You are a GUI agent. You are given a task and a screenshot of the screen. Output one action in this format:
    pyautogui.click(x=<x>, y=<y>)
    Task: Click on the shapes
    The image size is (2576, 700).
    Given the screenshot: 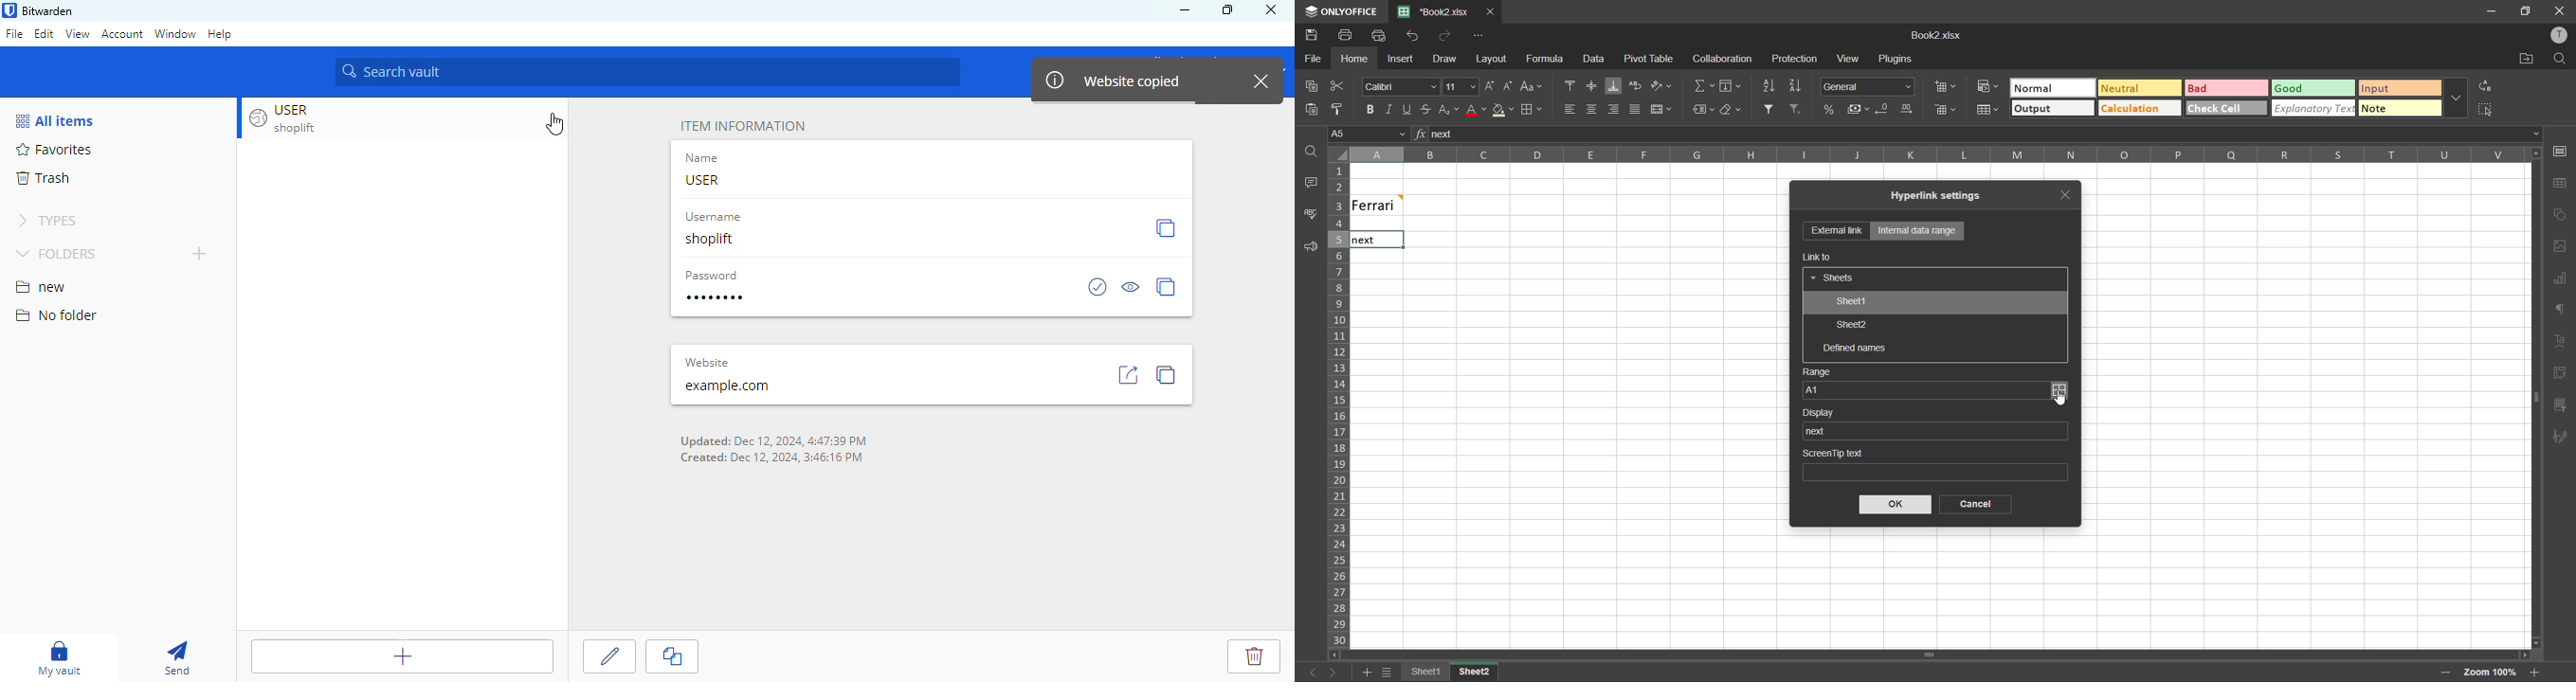 What is the action you would take?
    pyautogui.click(x=2562, y=215)
    